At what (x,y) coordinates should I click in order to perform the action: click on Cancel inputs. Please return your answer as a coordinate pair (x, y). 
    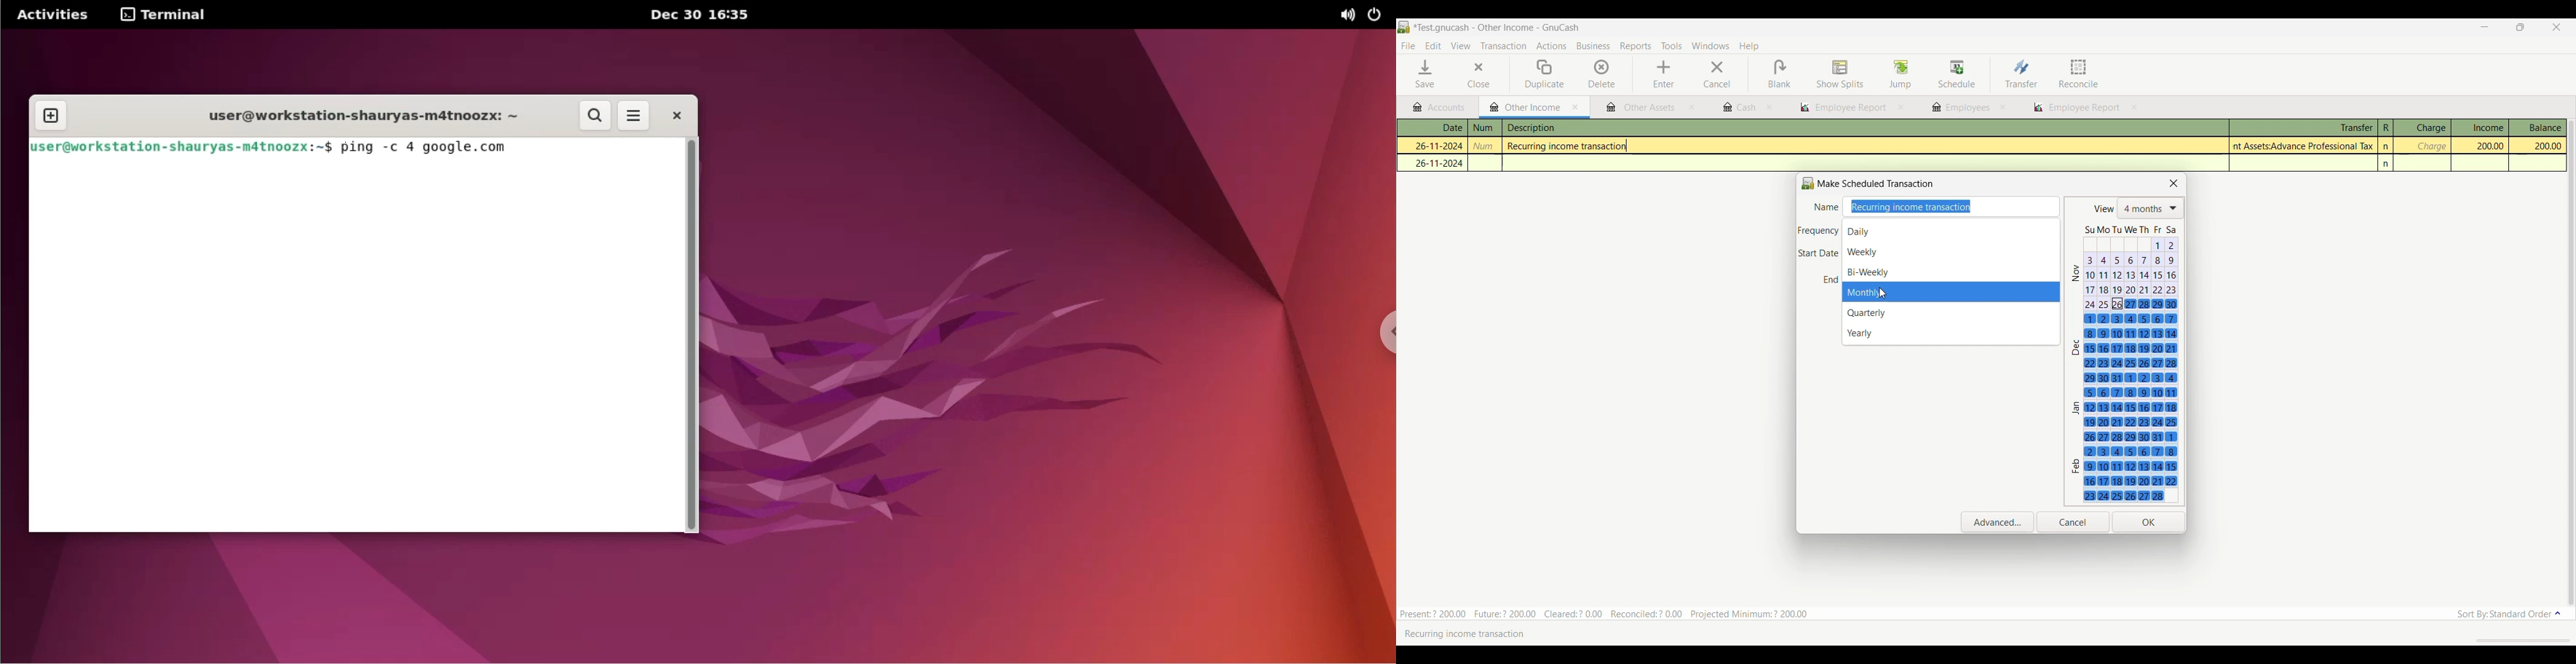
    Looking at the image, I should click on (2073, 523).